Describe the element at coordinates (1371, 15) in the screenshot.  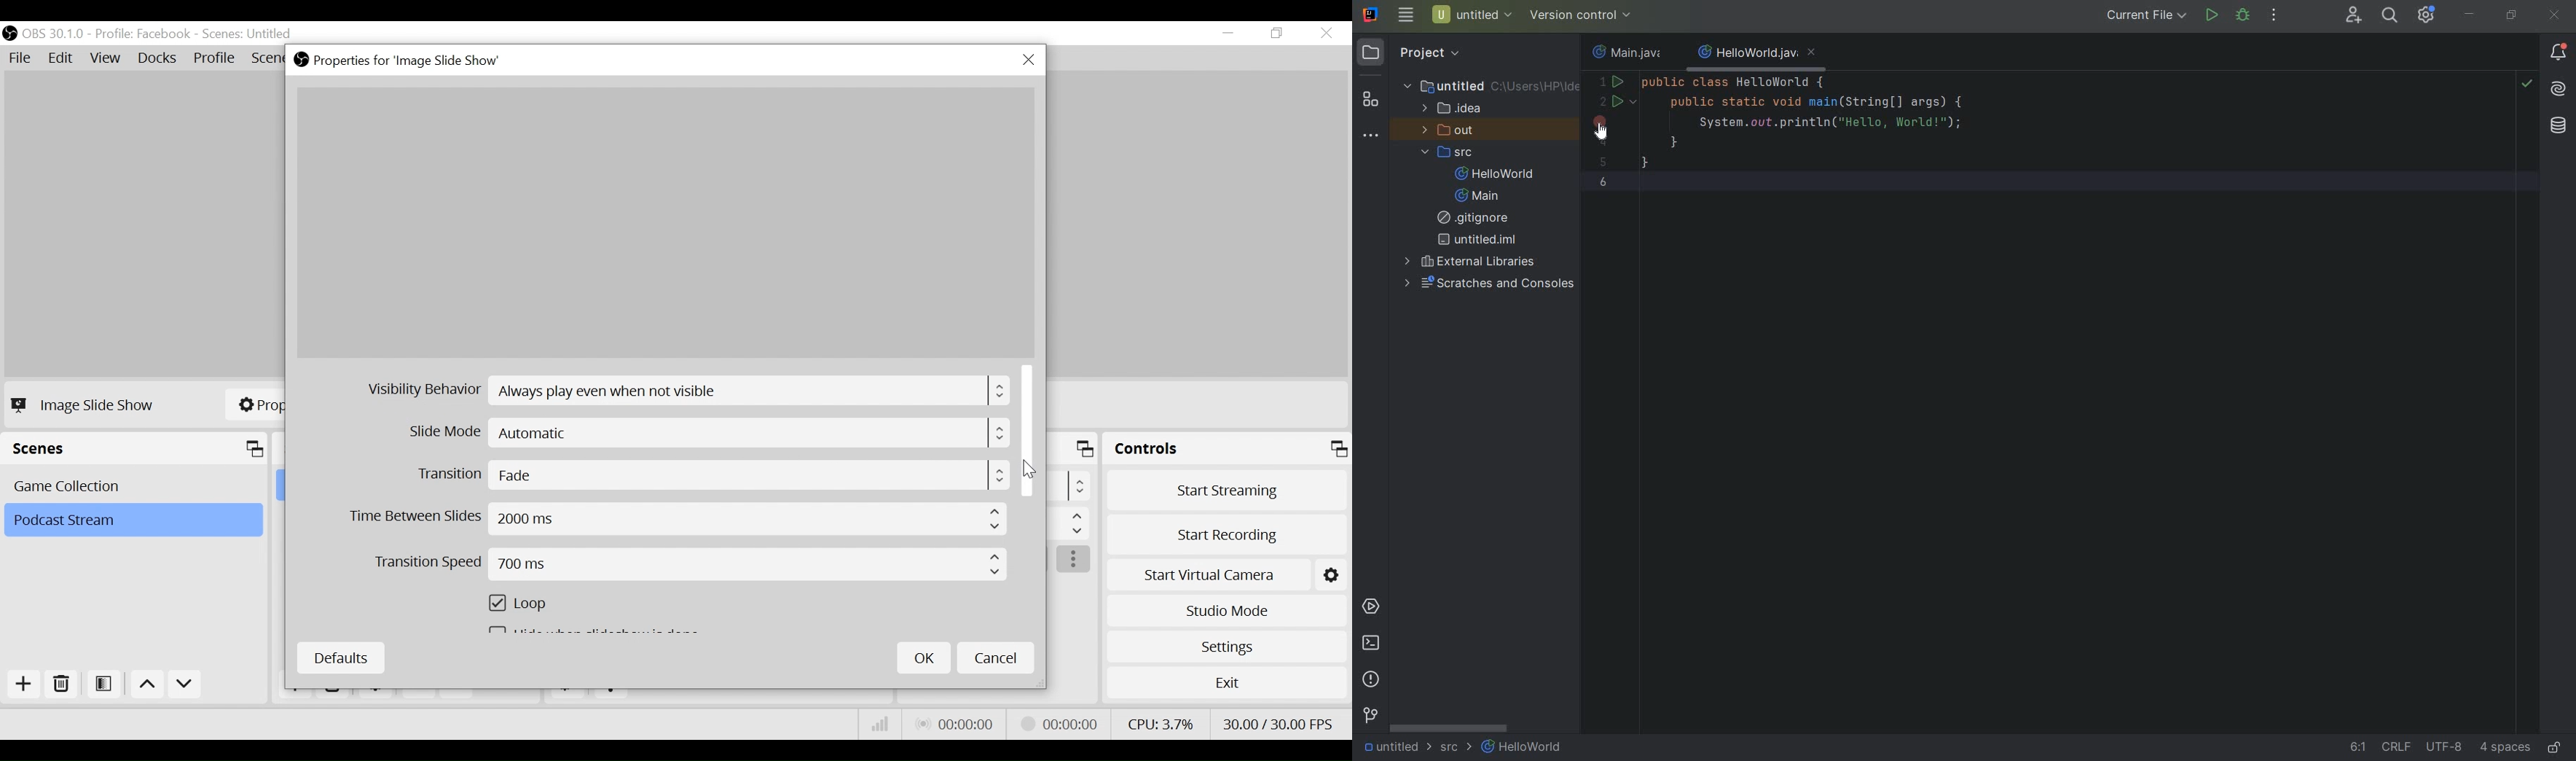
I see `system name` at that location.